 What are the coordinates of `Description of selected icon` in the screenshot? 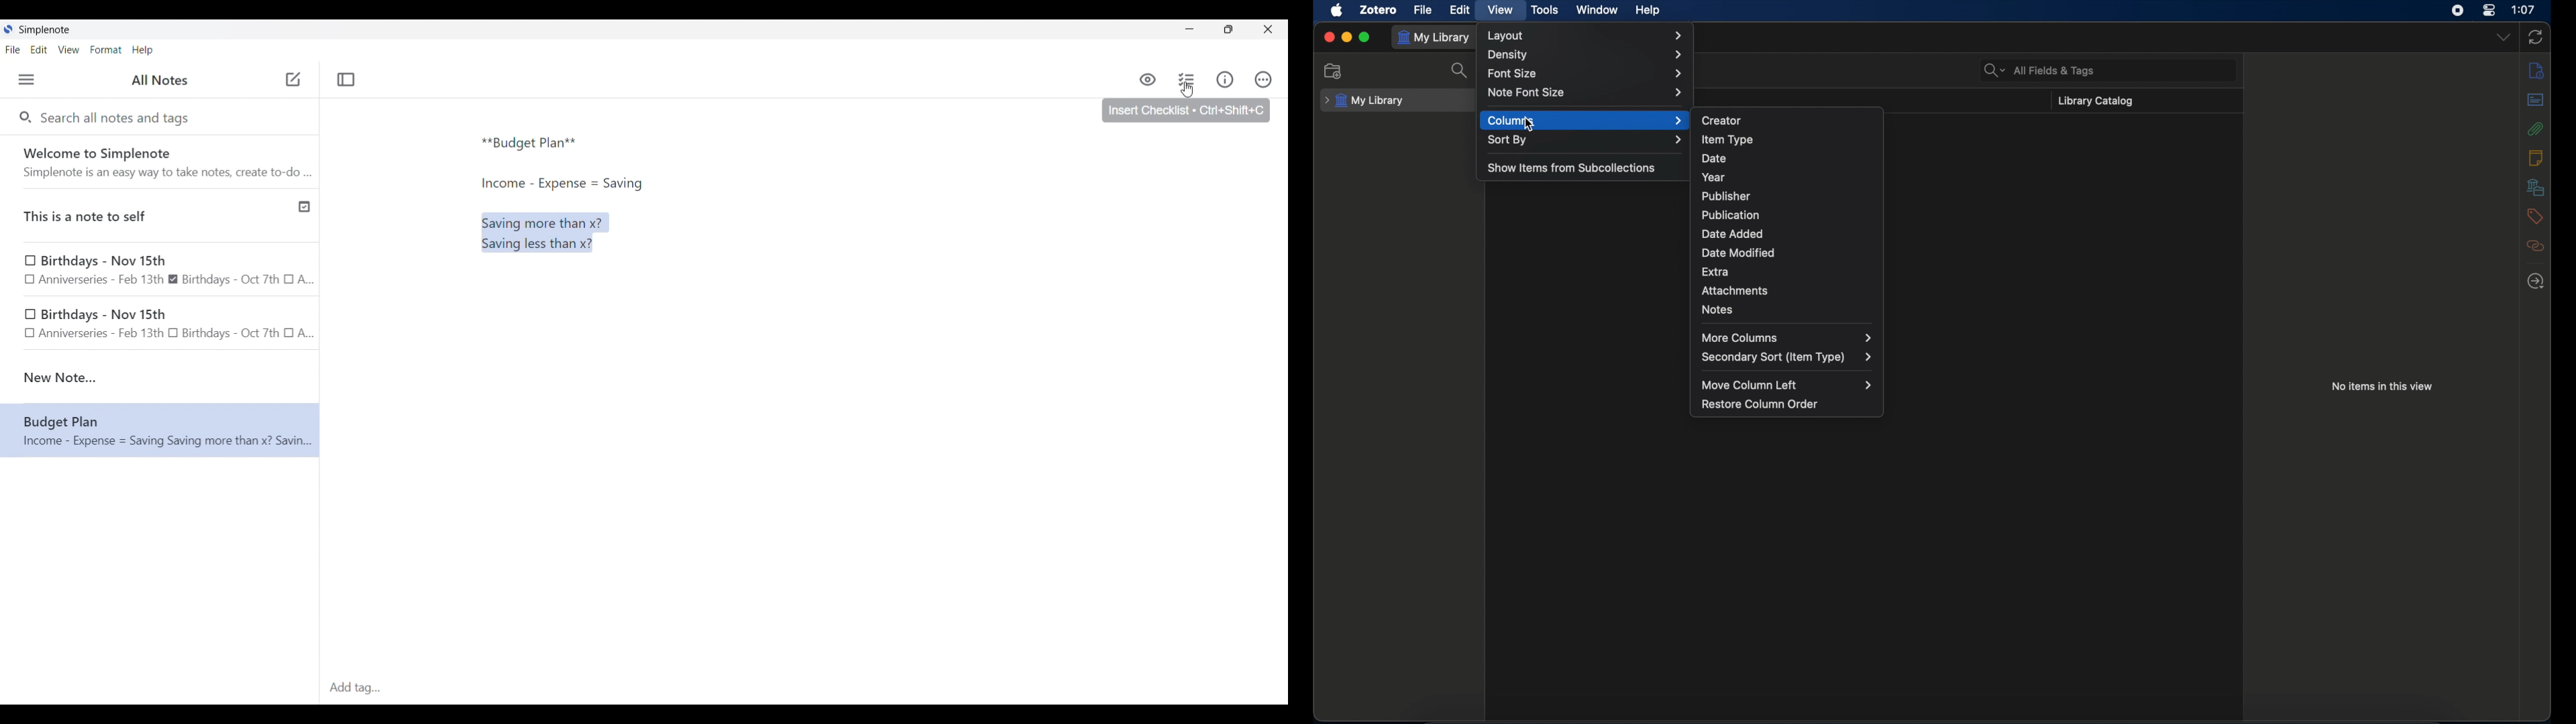 It's located at (1186, 111).